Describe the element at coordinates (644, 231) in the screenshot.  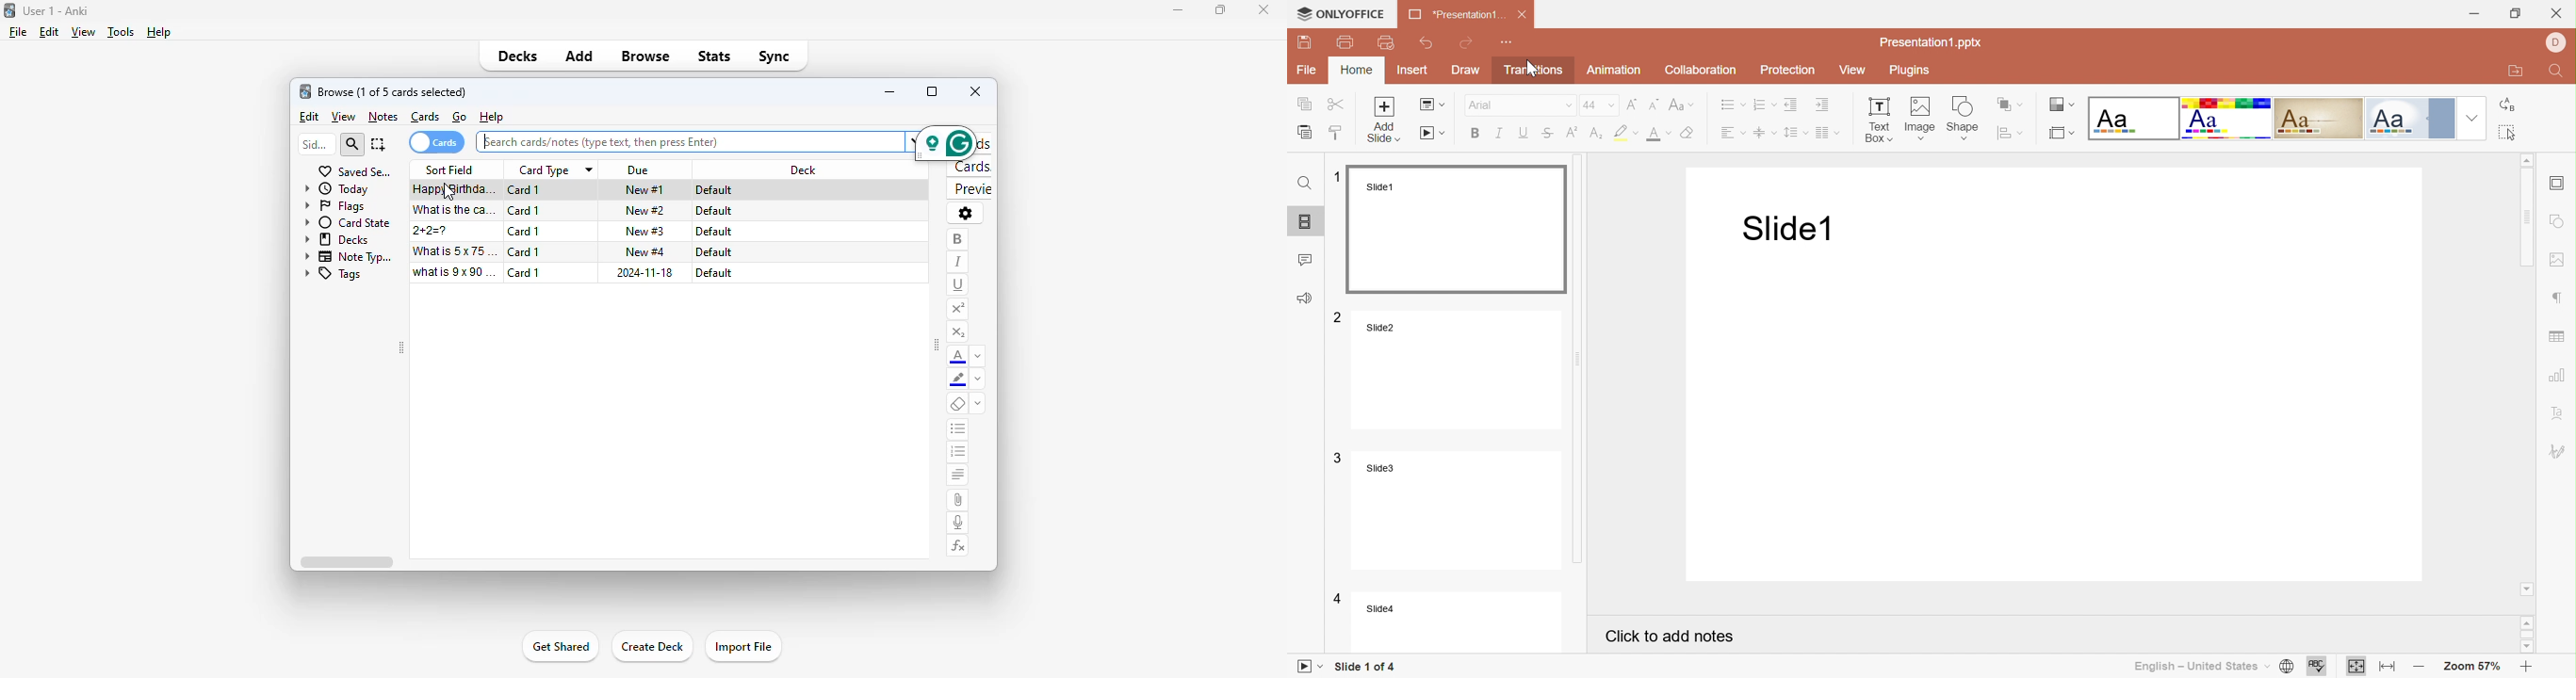
I see `new #3` at that location.